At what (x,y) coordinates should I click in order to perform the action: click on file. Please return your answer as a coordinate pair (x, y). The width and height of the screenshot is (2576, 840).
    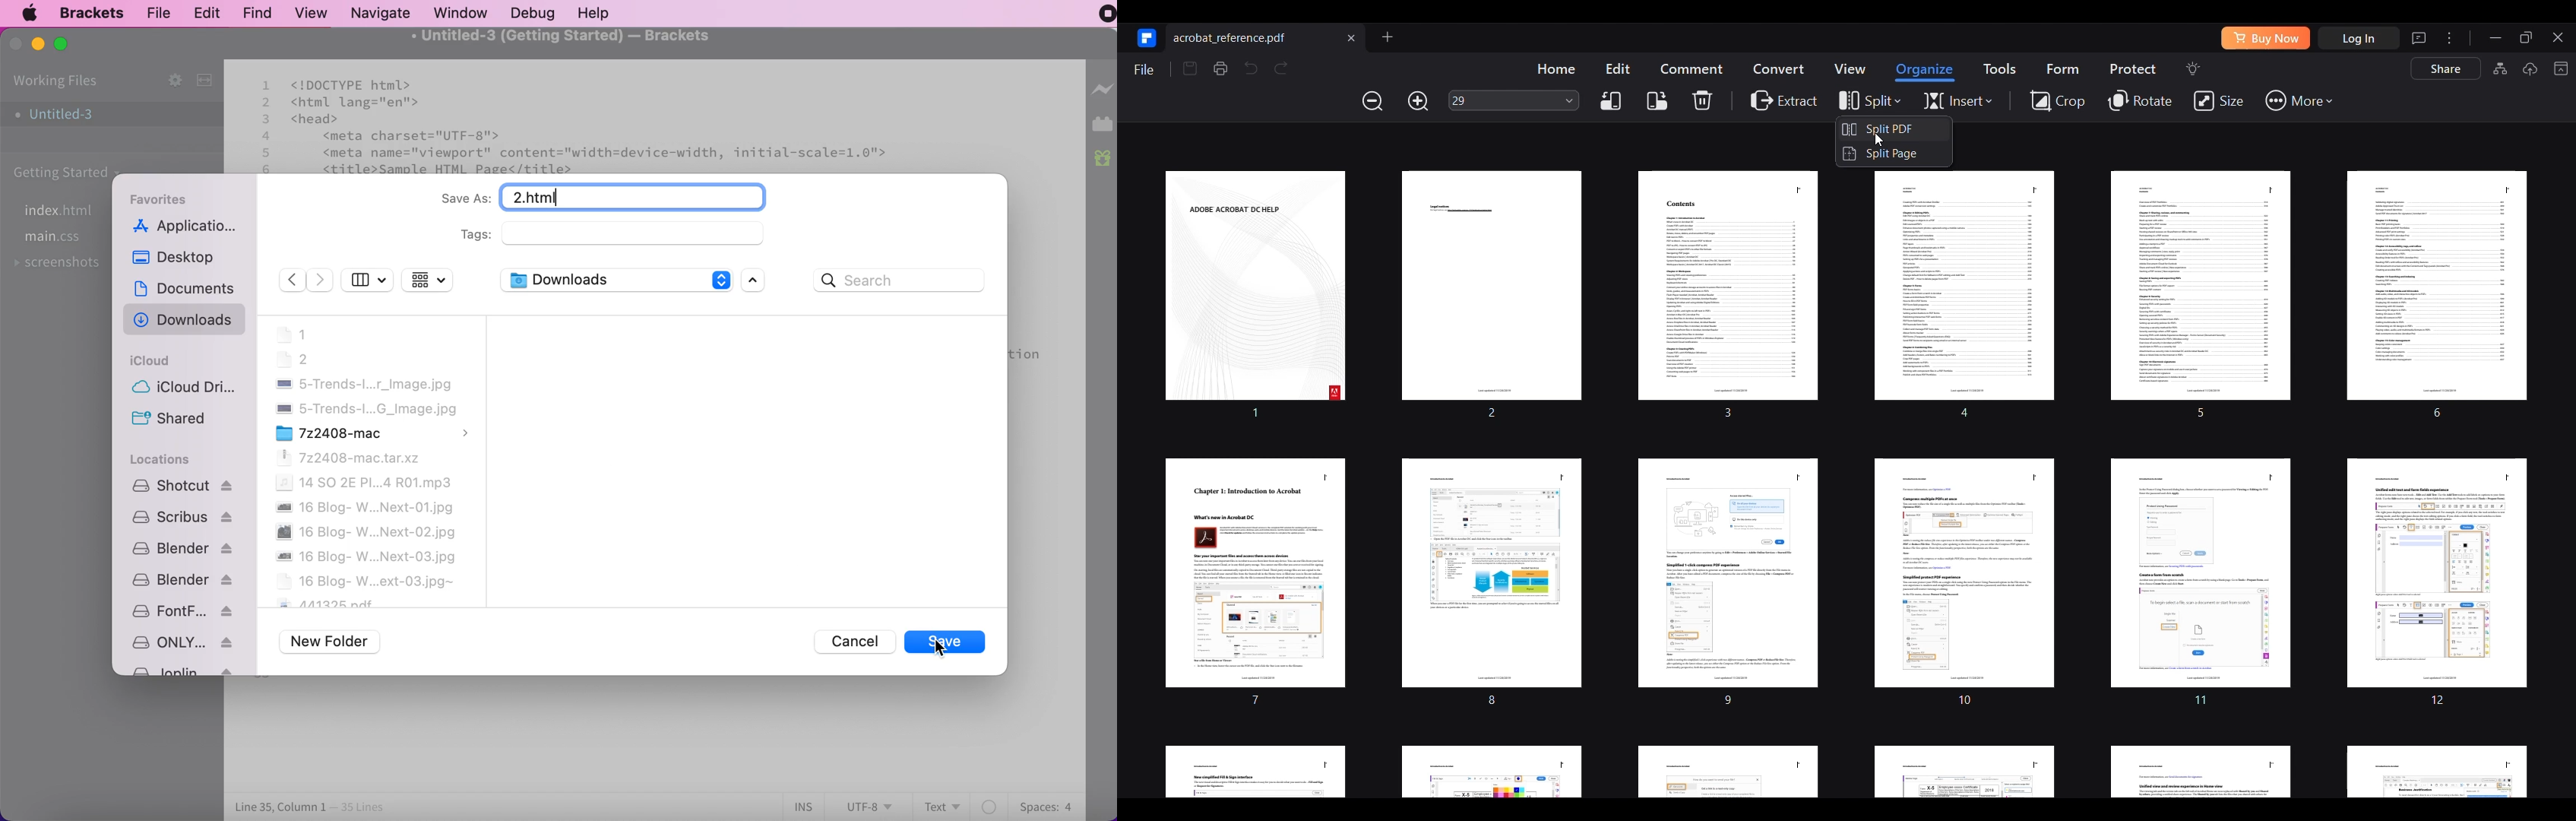
    Looking at the image, I should click on (158, 13).